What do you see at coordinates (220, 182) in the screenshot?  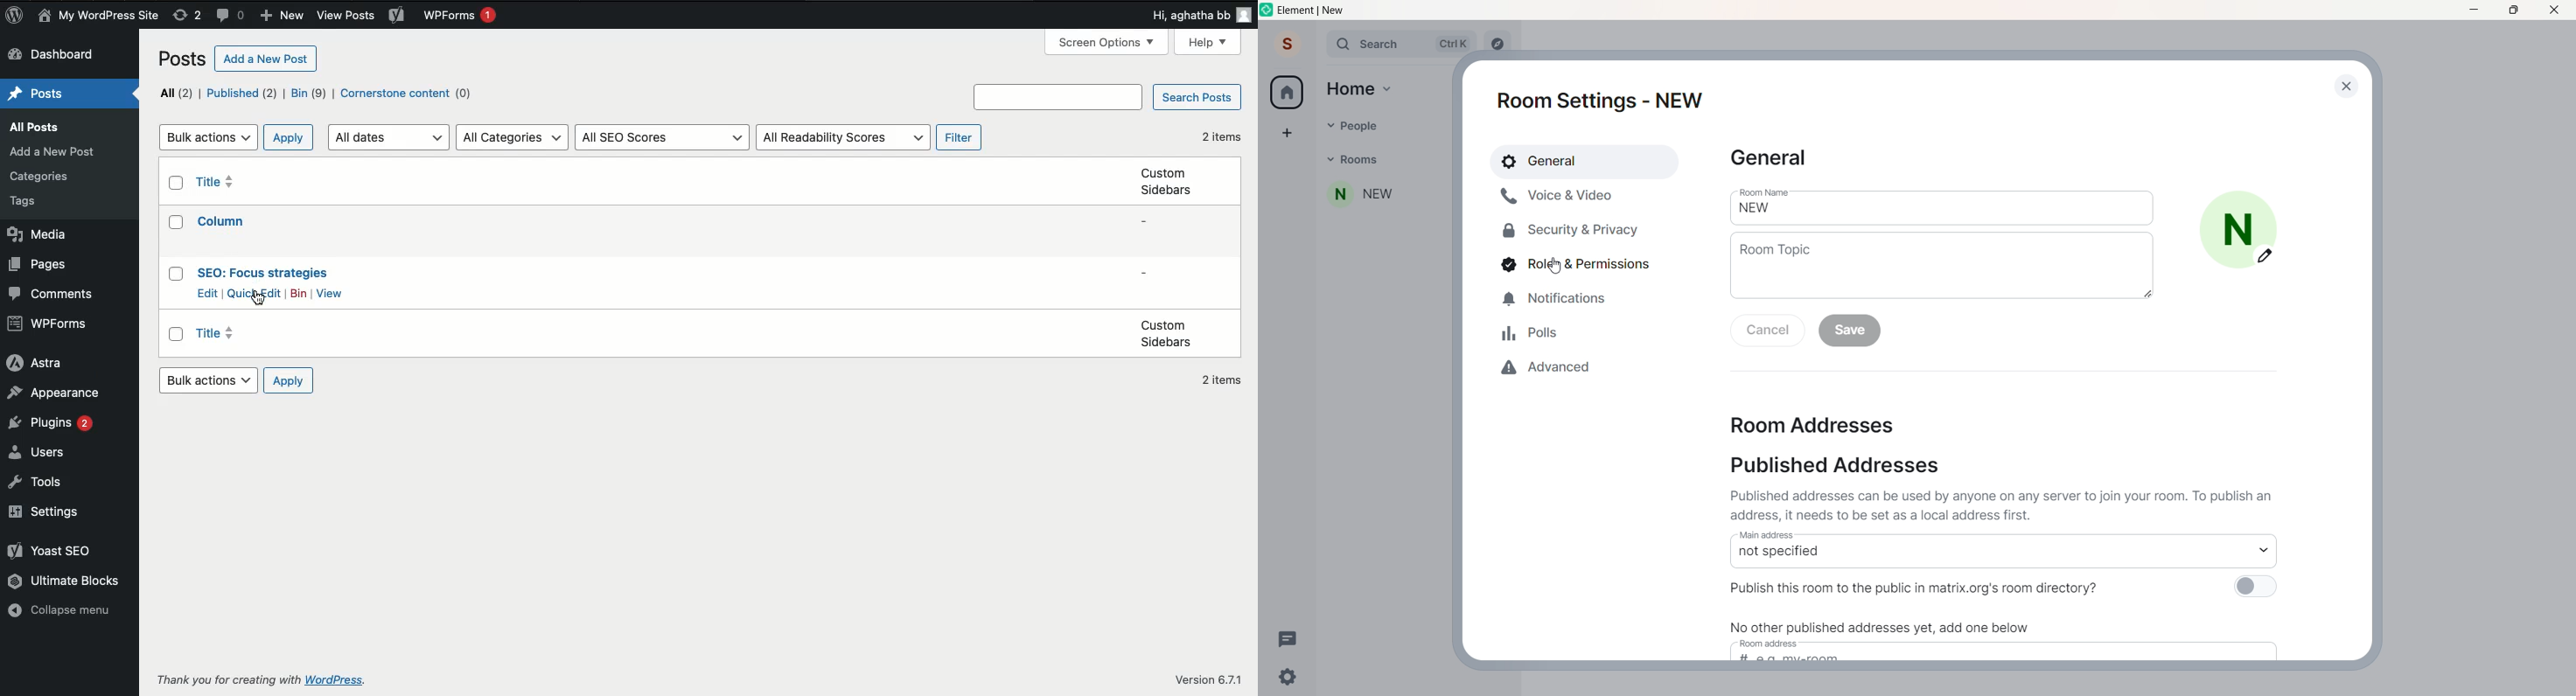 I see `Title` at bounding box center [220, 182].